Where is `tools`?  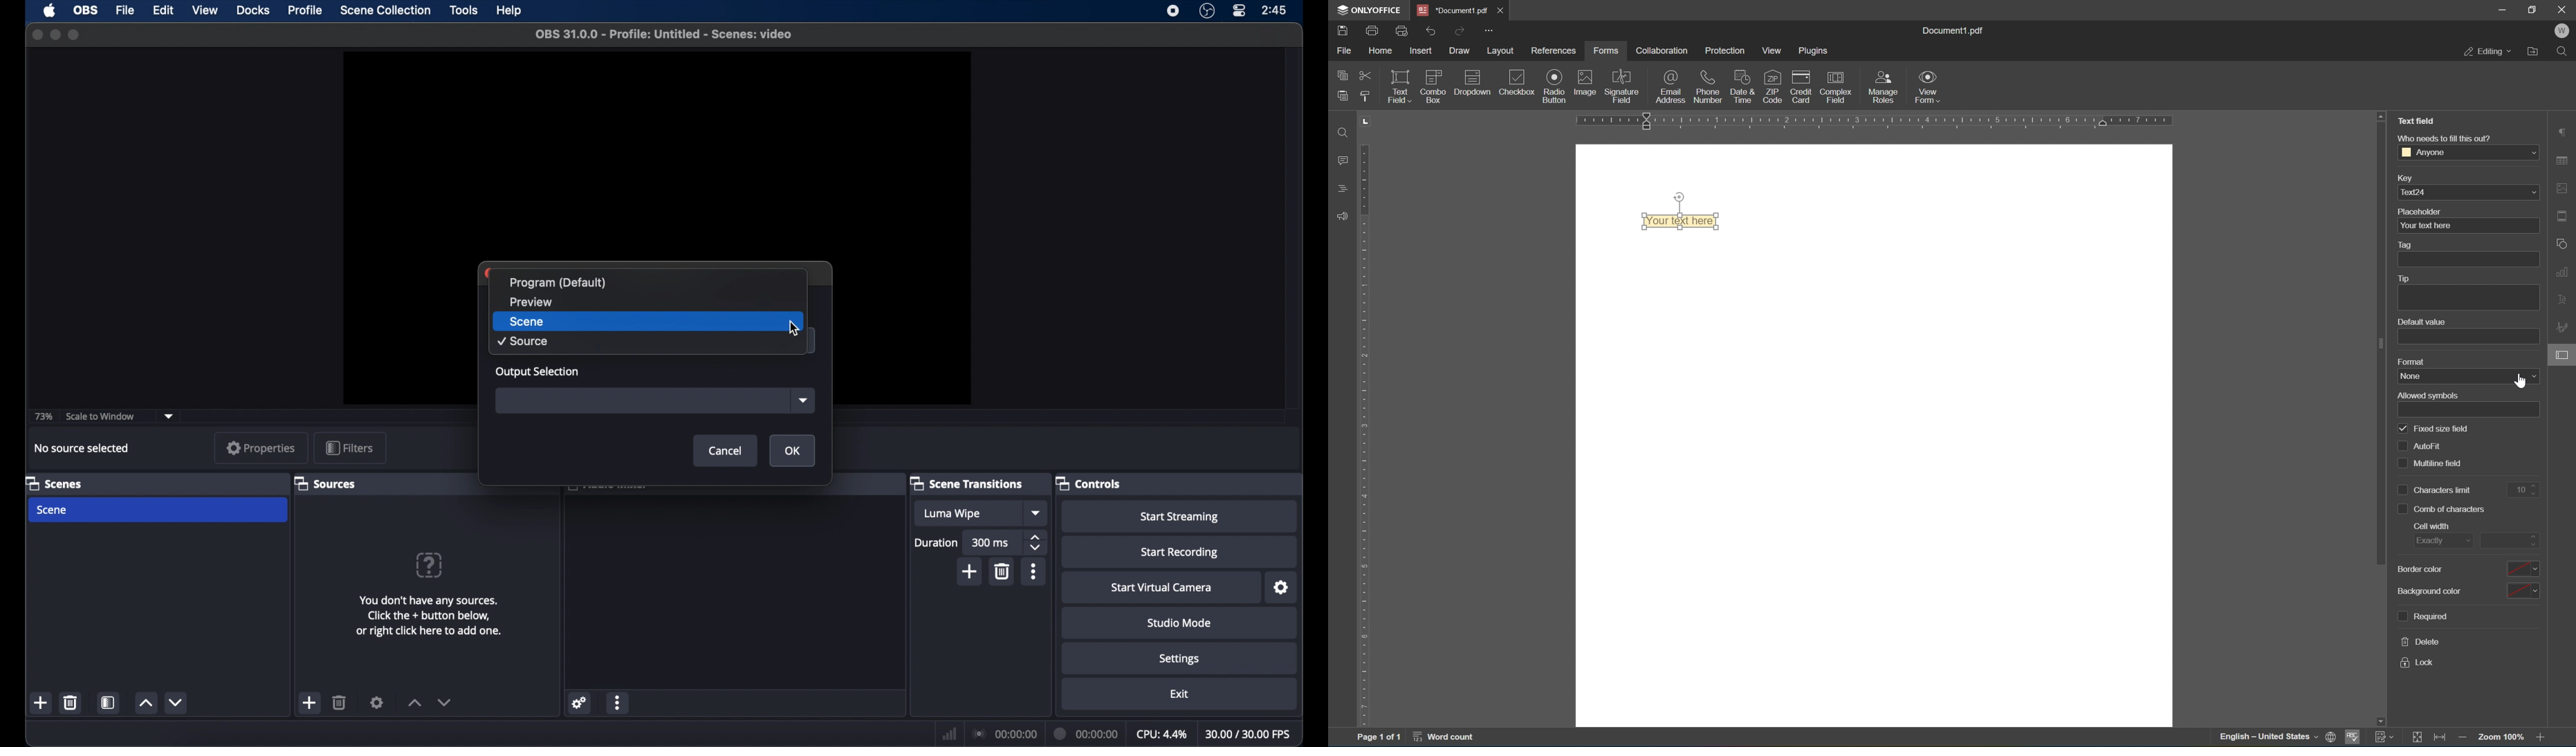 tools is located at coordinates (465, 10).